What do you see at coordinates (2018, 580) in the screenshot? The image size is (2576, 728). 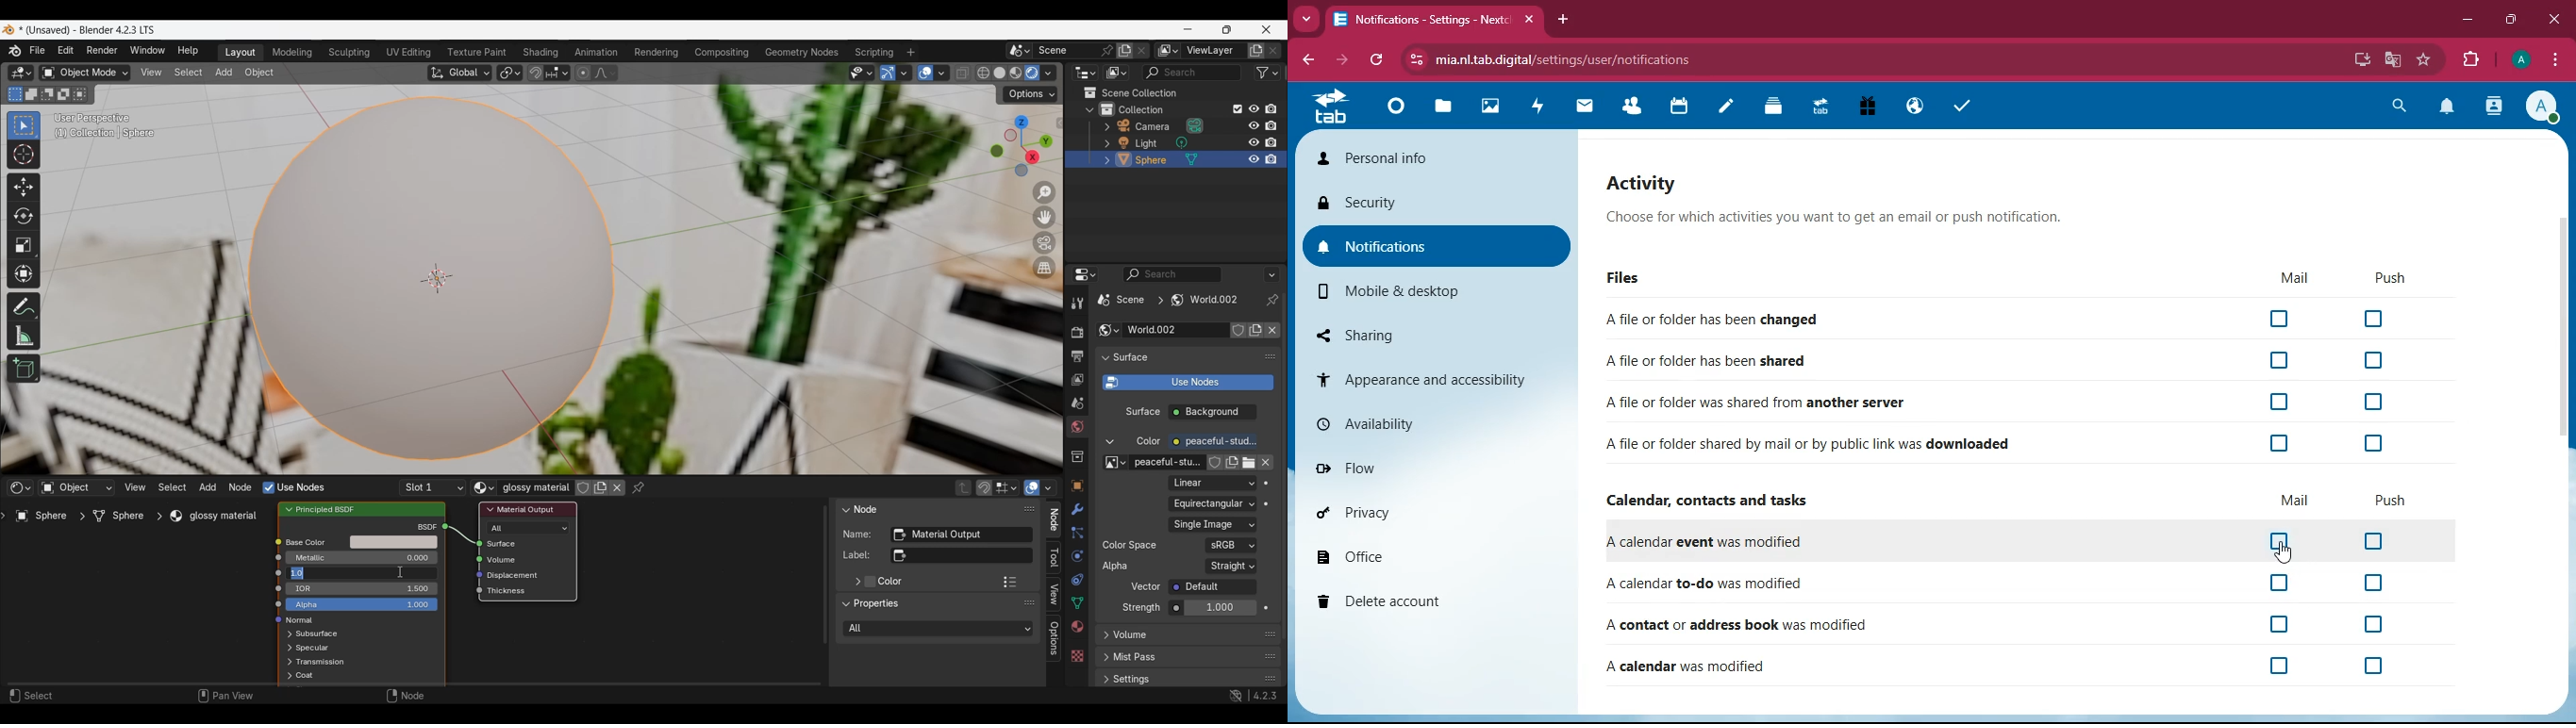 I see `A calendar to-do was modified` at bounding box center [2018, 580].